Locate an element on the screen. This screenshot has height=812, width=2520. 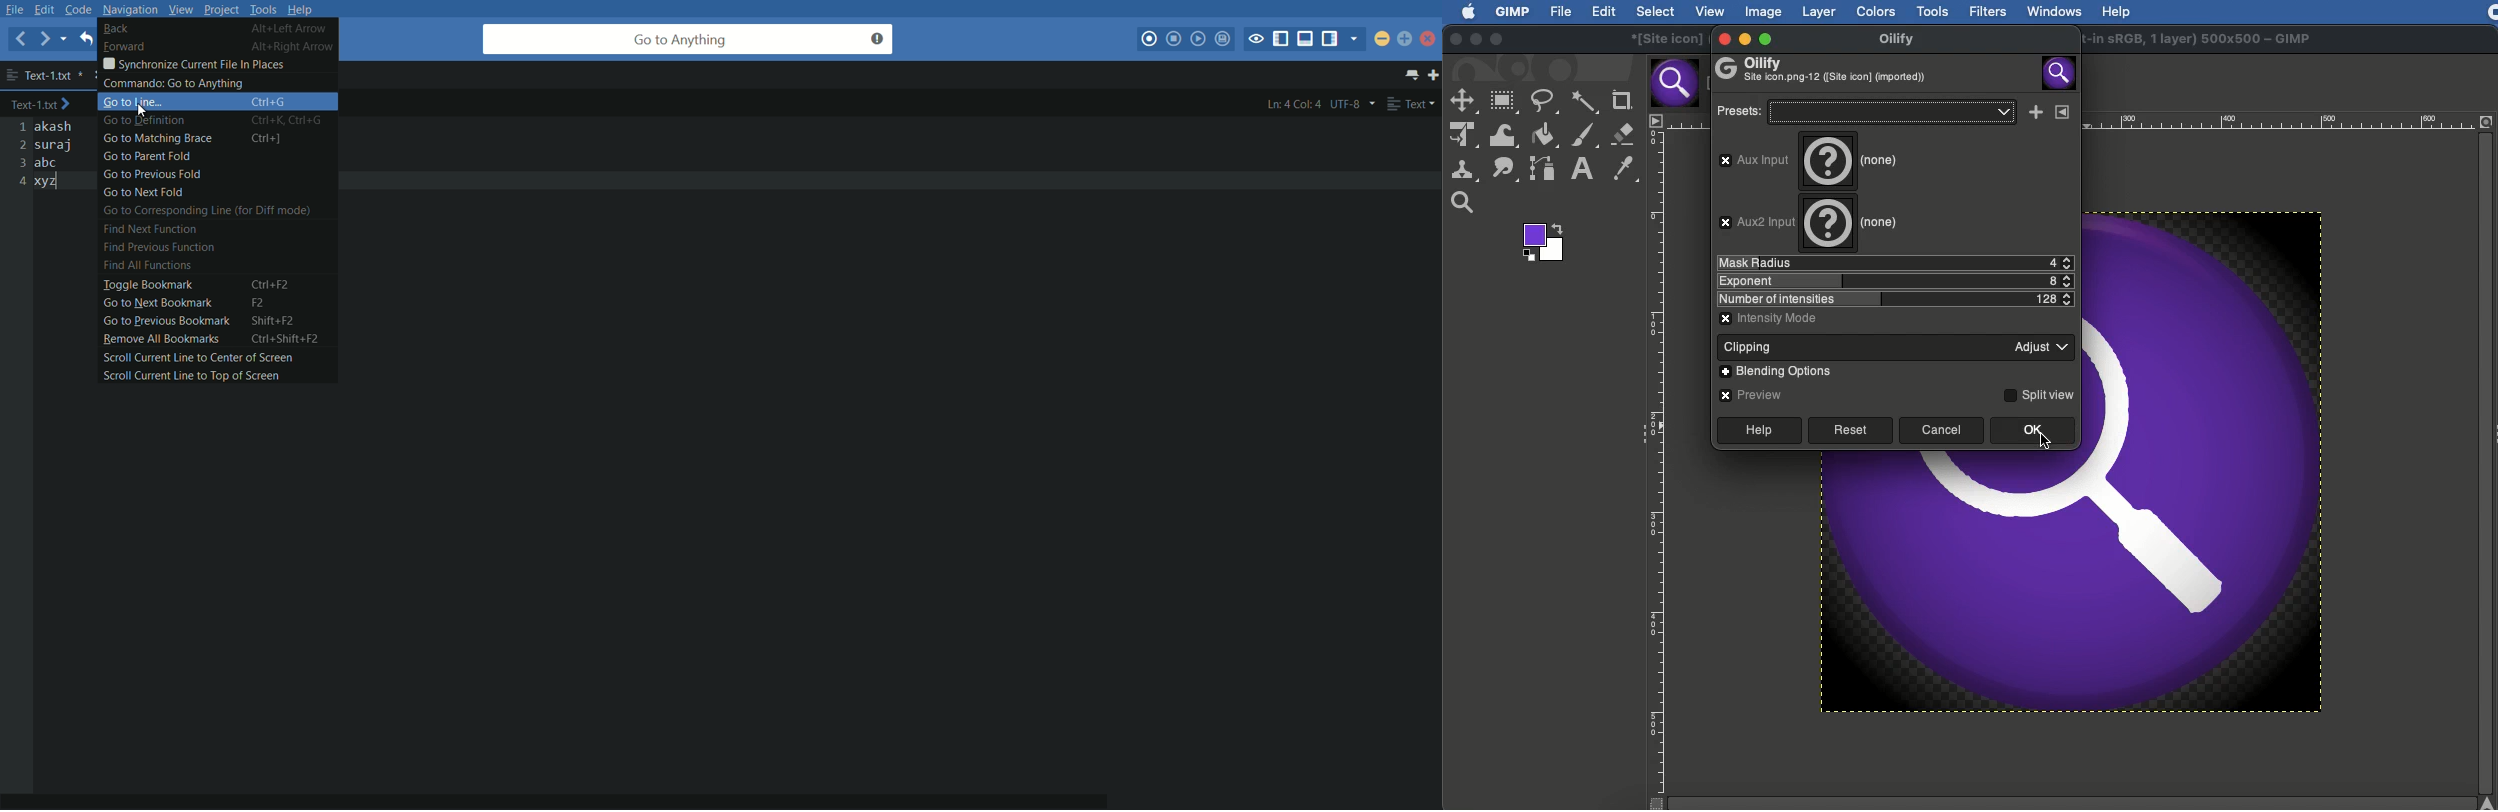
cursor is located at coordinates (2046, 442).